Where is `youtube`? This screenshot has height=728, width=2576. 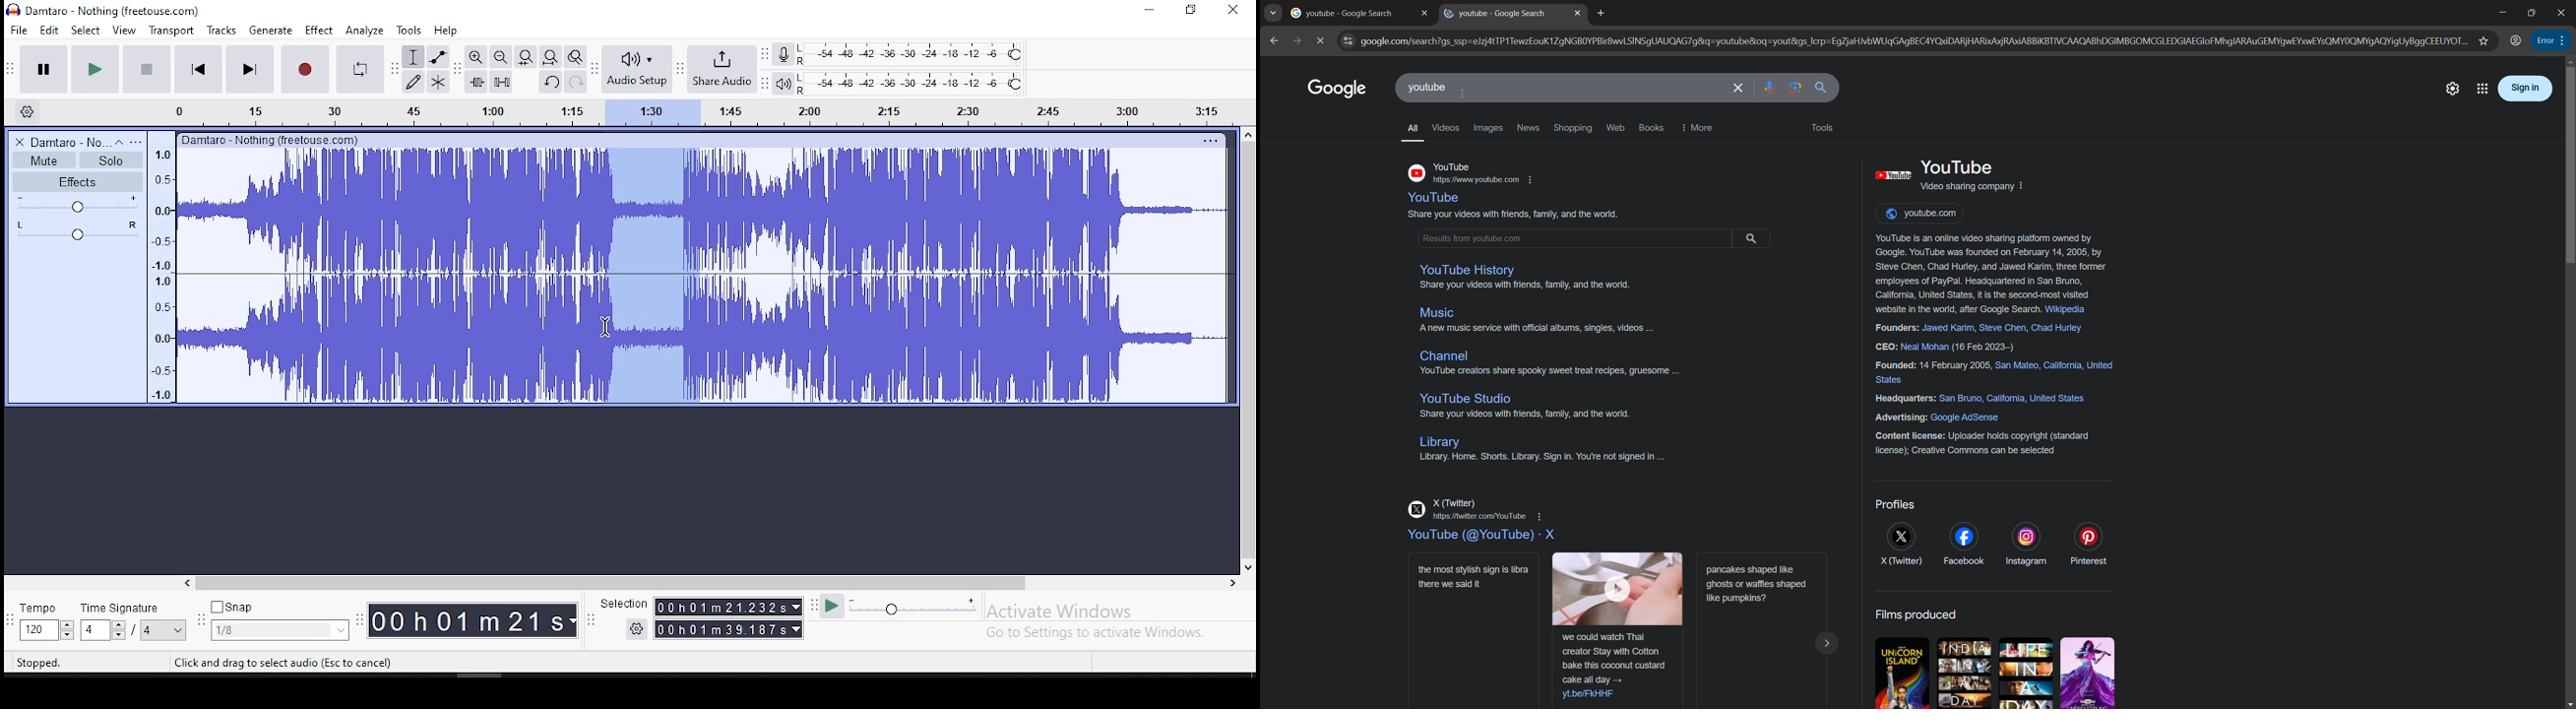 youtube is located at coordinates (1481, 536).